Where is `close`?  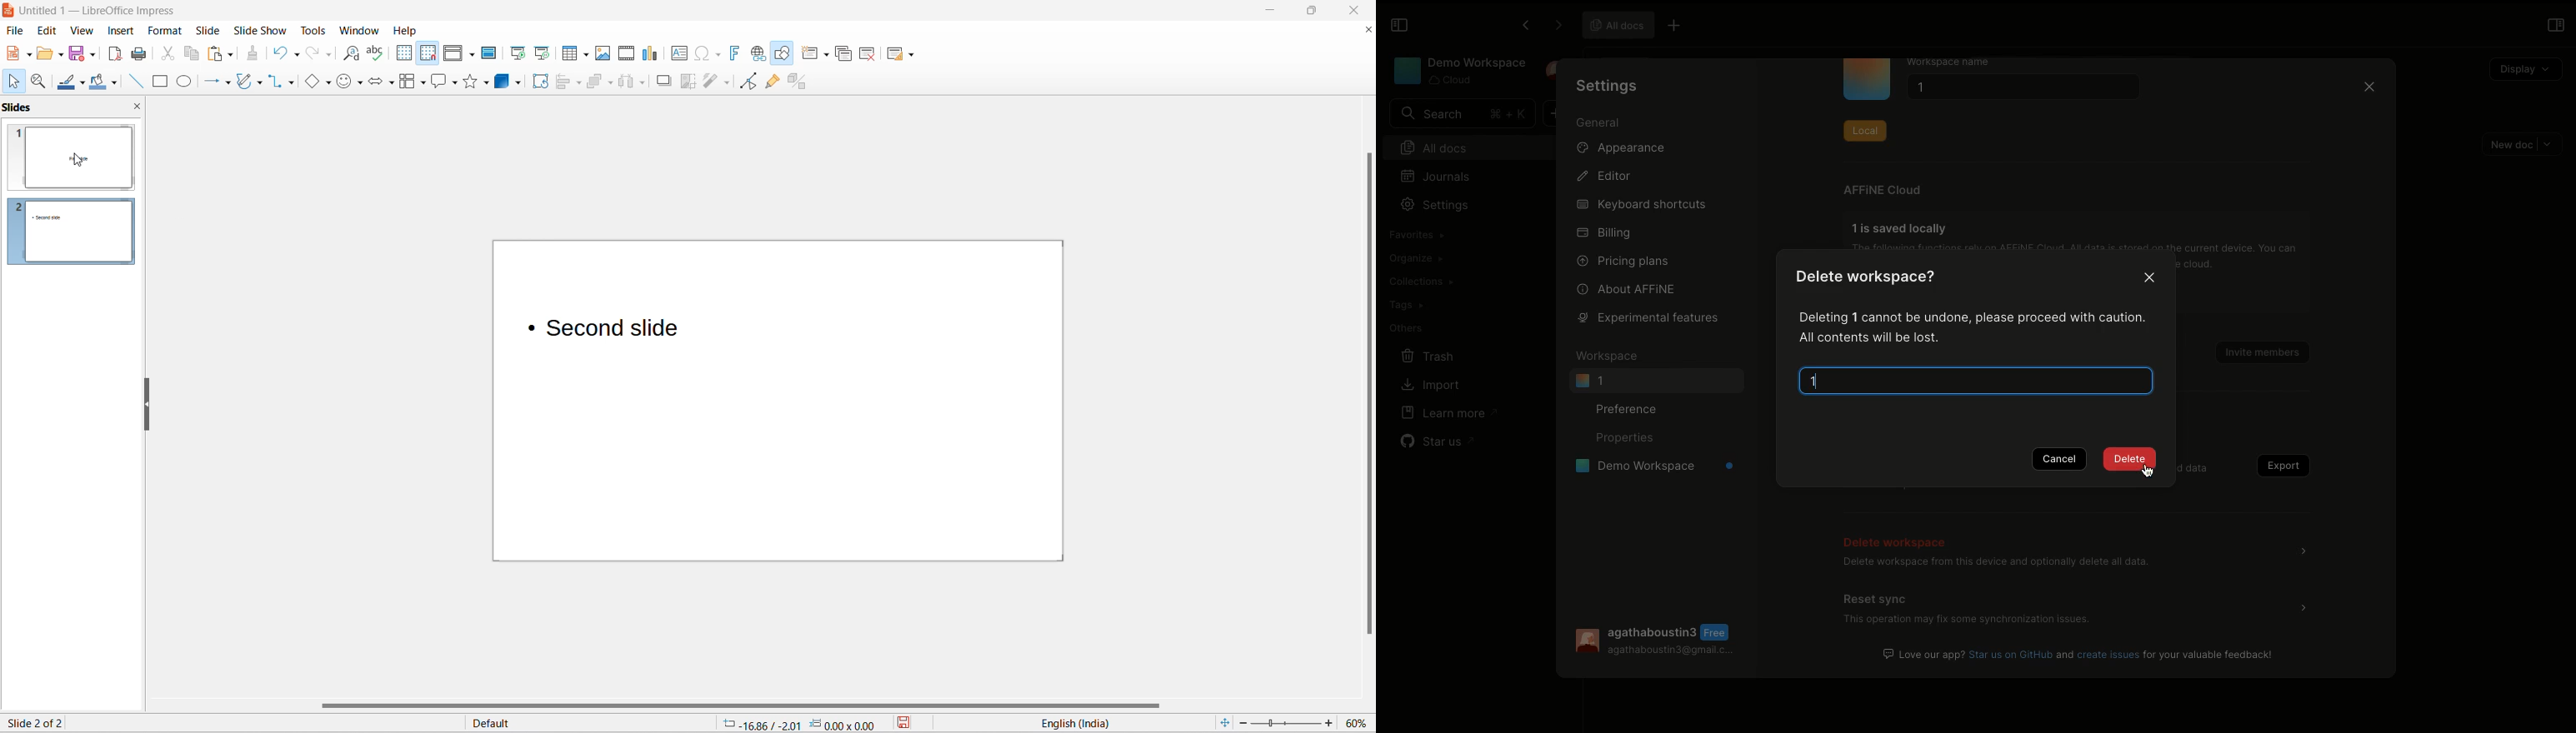 close is located at coordinates (1356, 11).